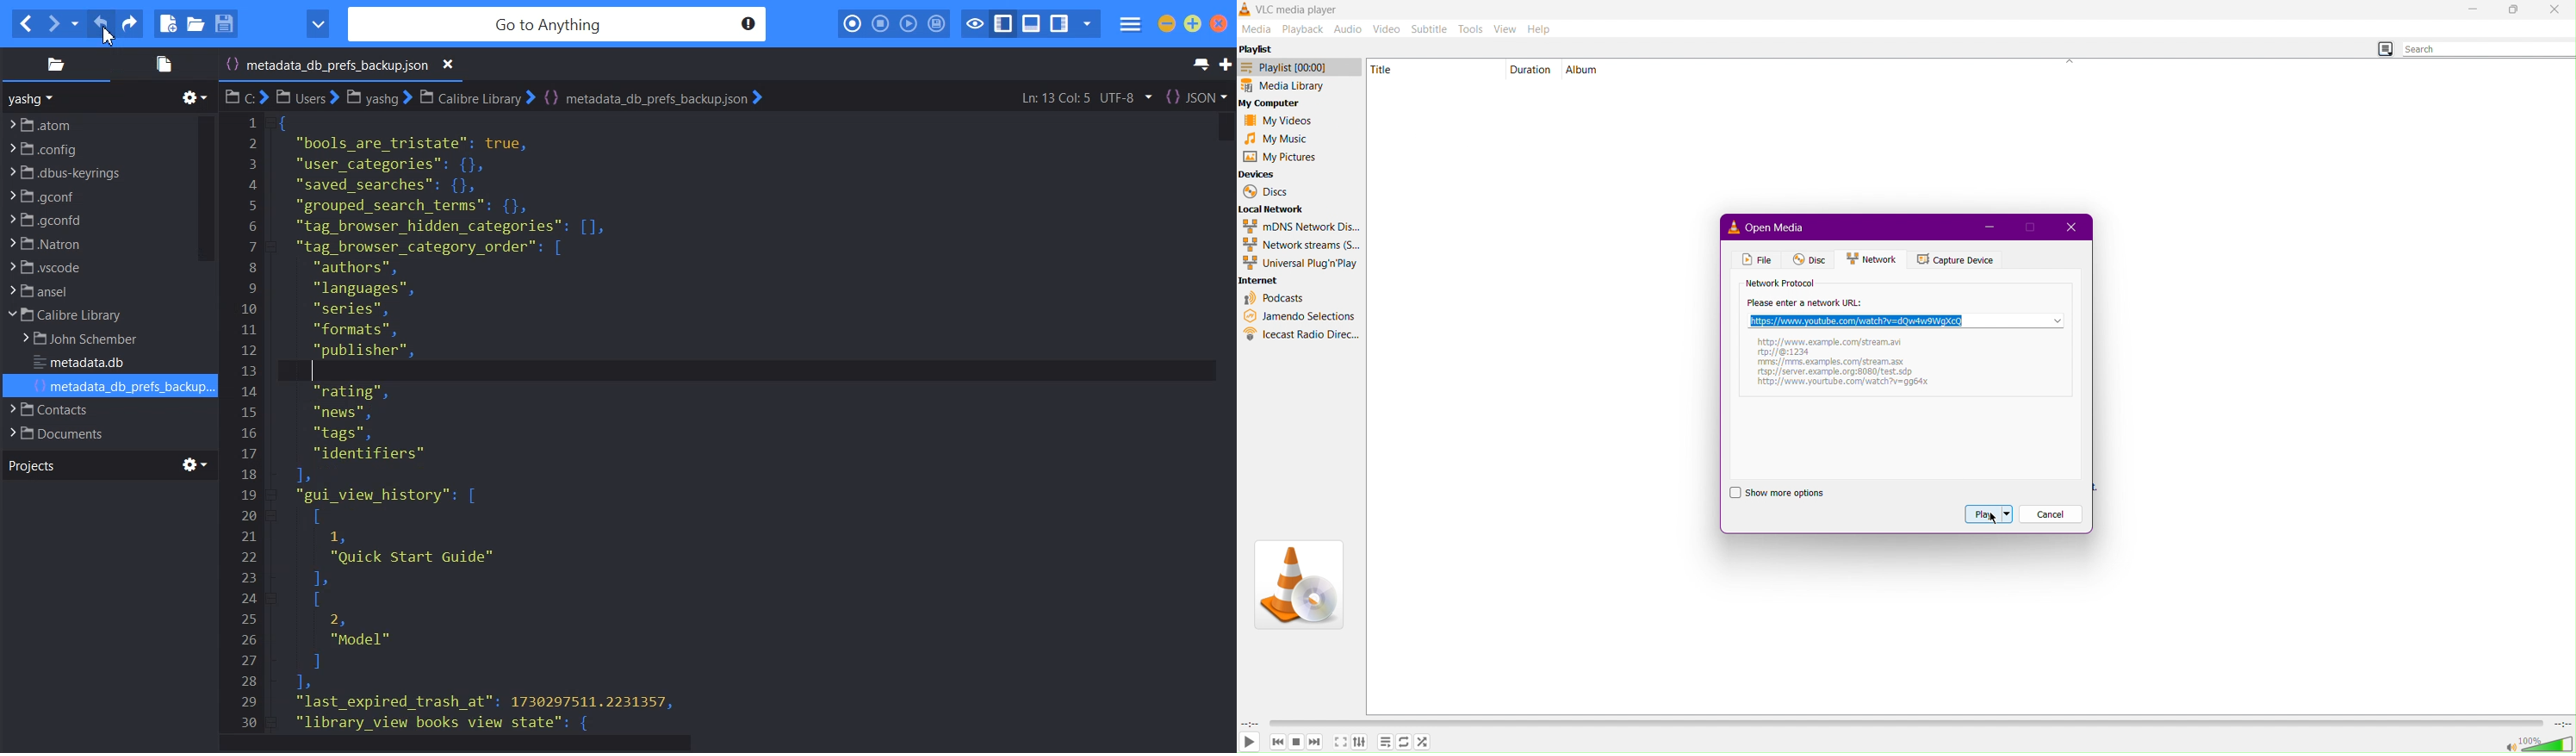  Describe the element at coordinates (1780, 284) in the screenshot. I see `Network Protocol` at that location.